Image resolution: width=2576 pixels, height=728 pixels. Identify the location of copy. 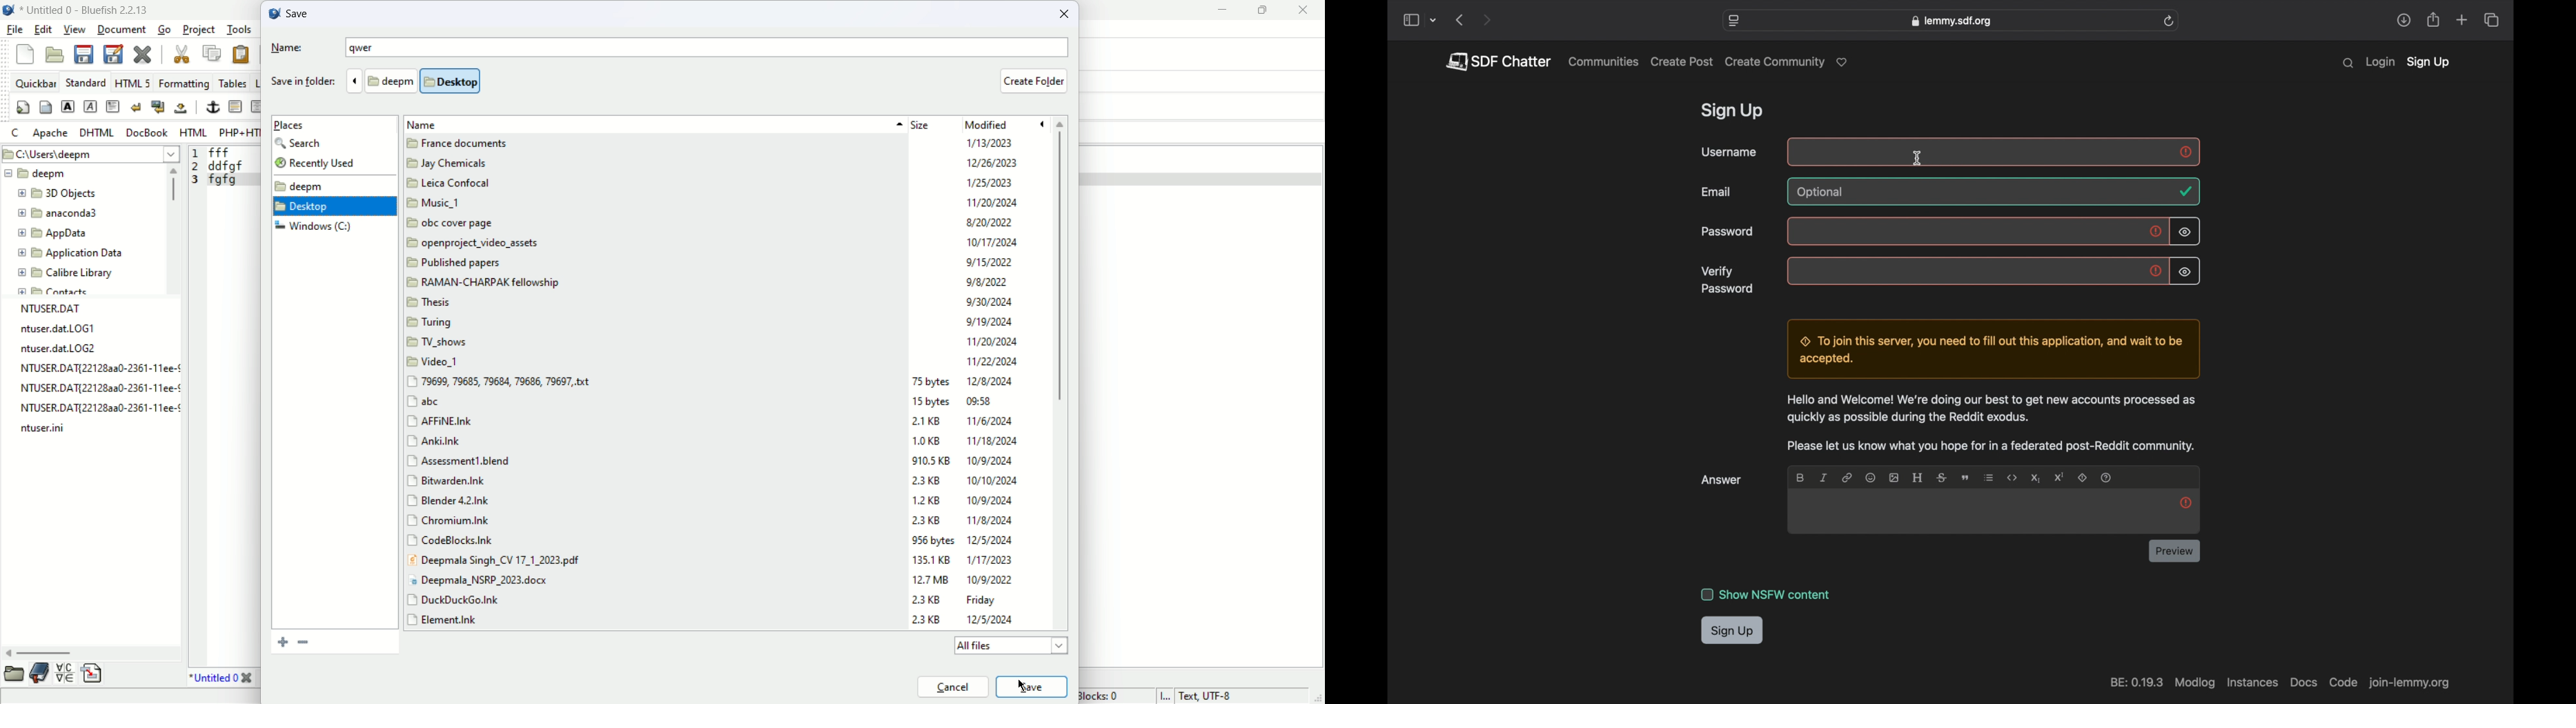
(212, 52).